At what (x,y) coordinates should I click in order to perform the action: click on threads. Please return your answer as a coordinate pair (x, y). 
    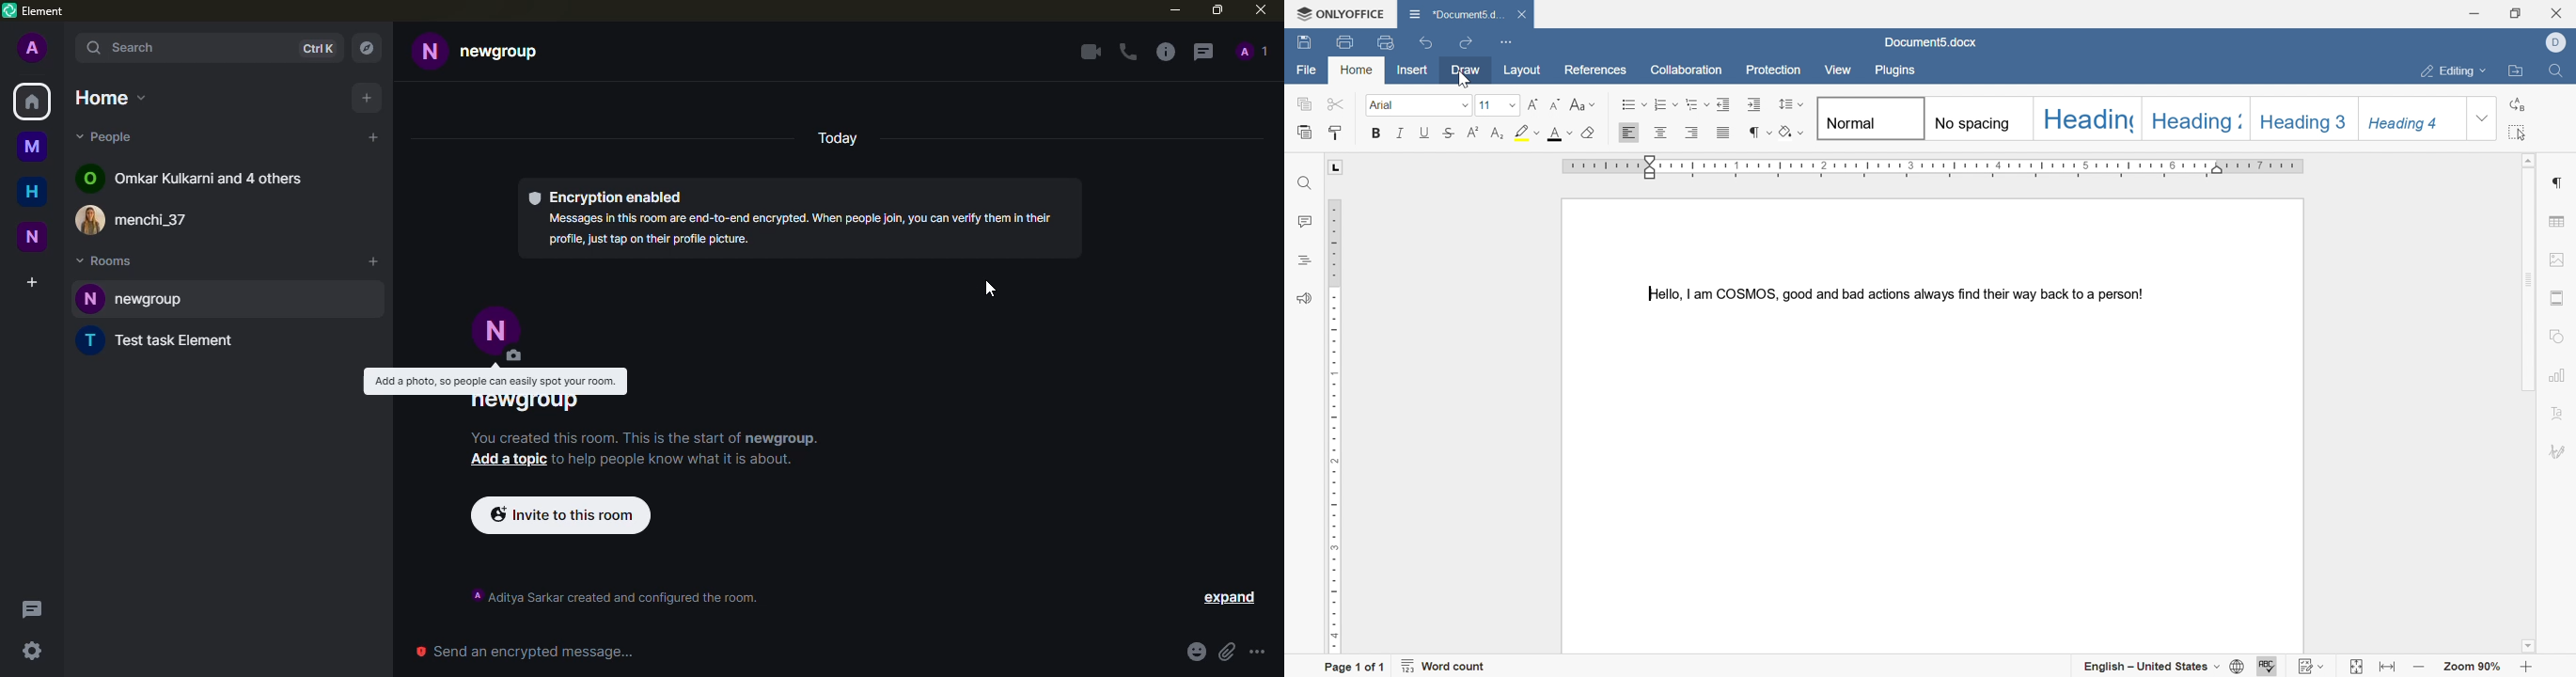
    Looking at the image, I should click on (1203, 52).